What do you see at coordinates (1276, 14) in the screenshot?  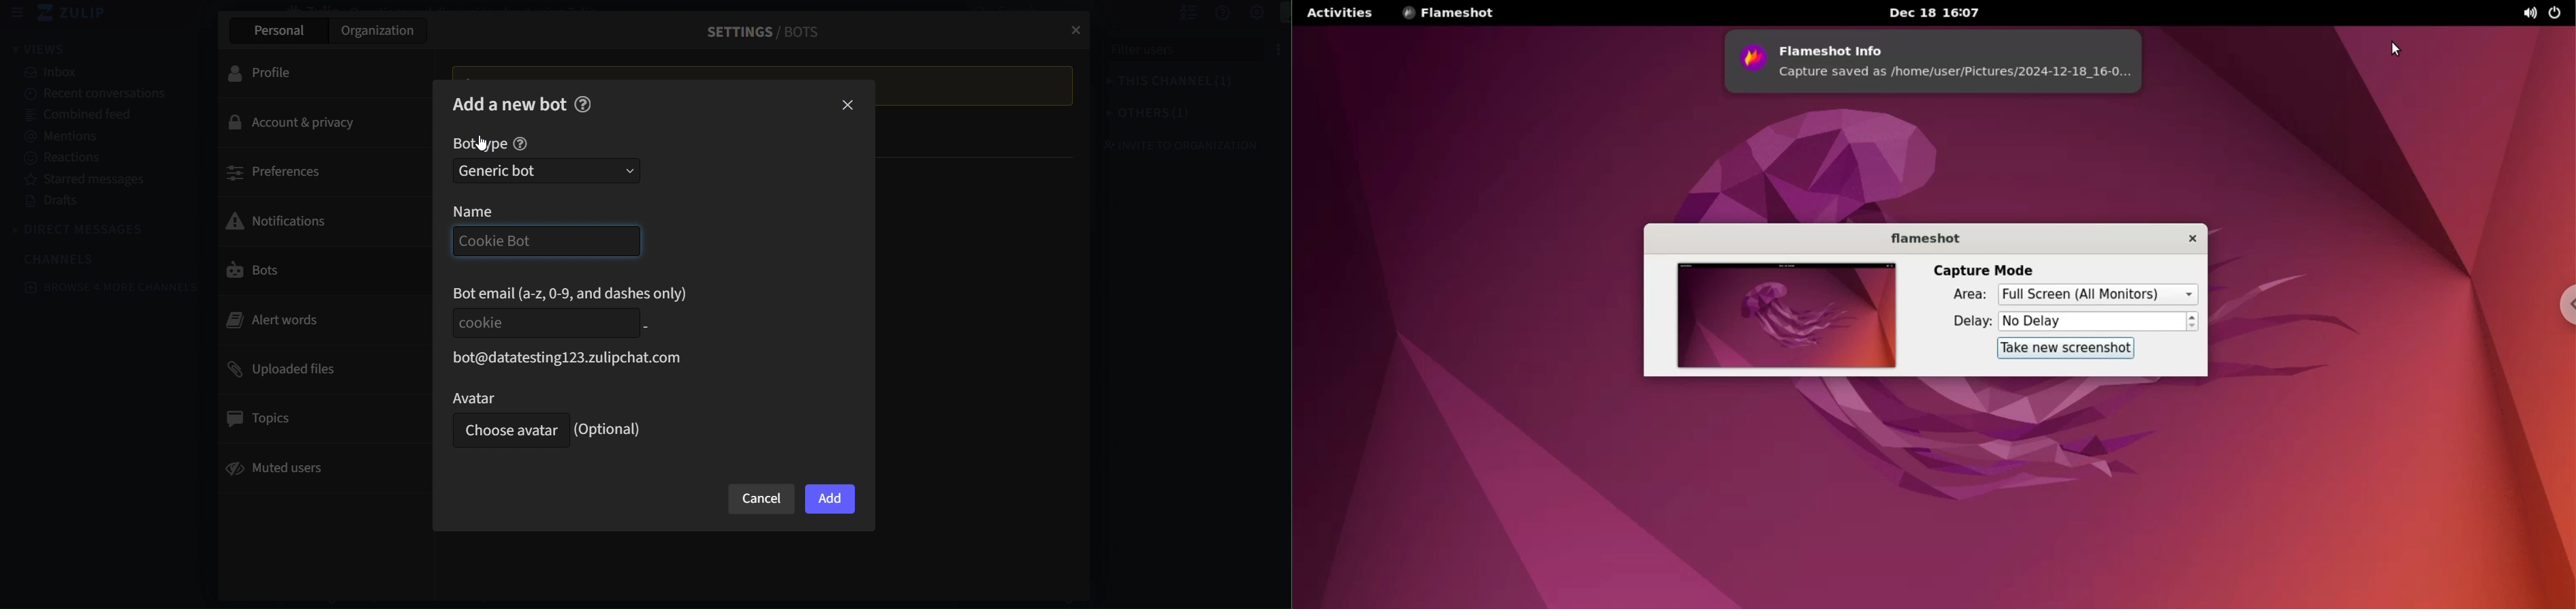 I see `main menu` at bounding box center [1276, 14].